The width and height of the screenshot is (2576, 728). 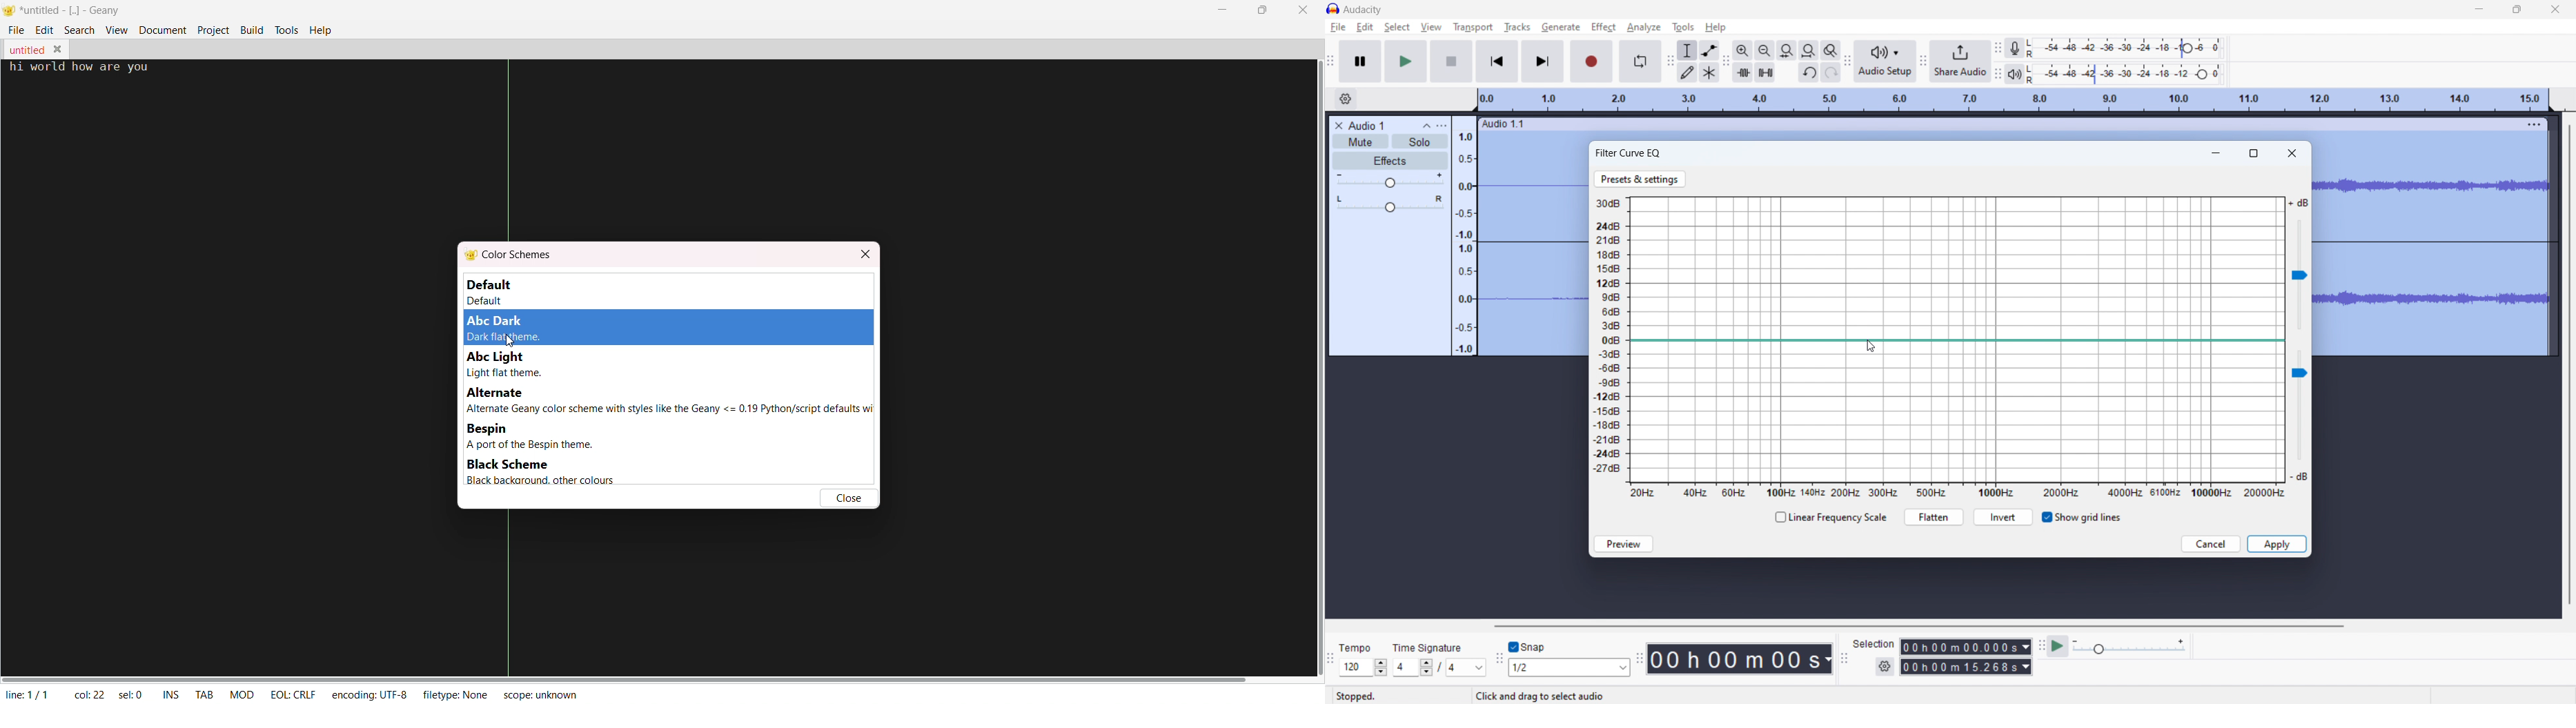 What do you see at coordinates (1363, 648) in the screenshot?
I see `Tempo` at bounding box center [1363, 648].